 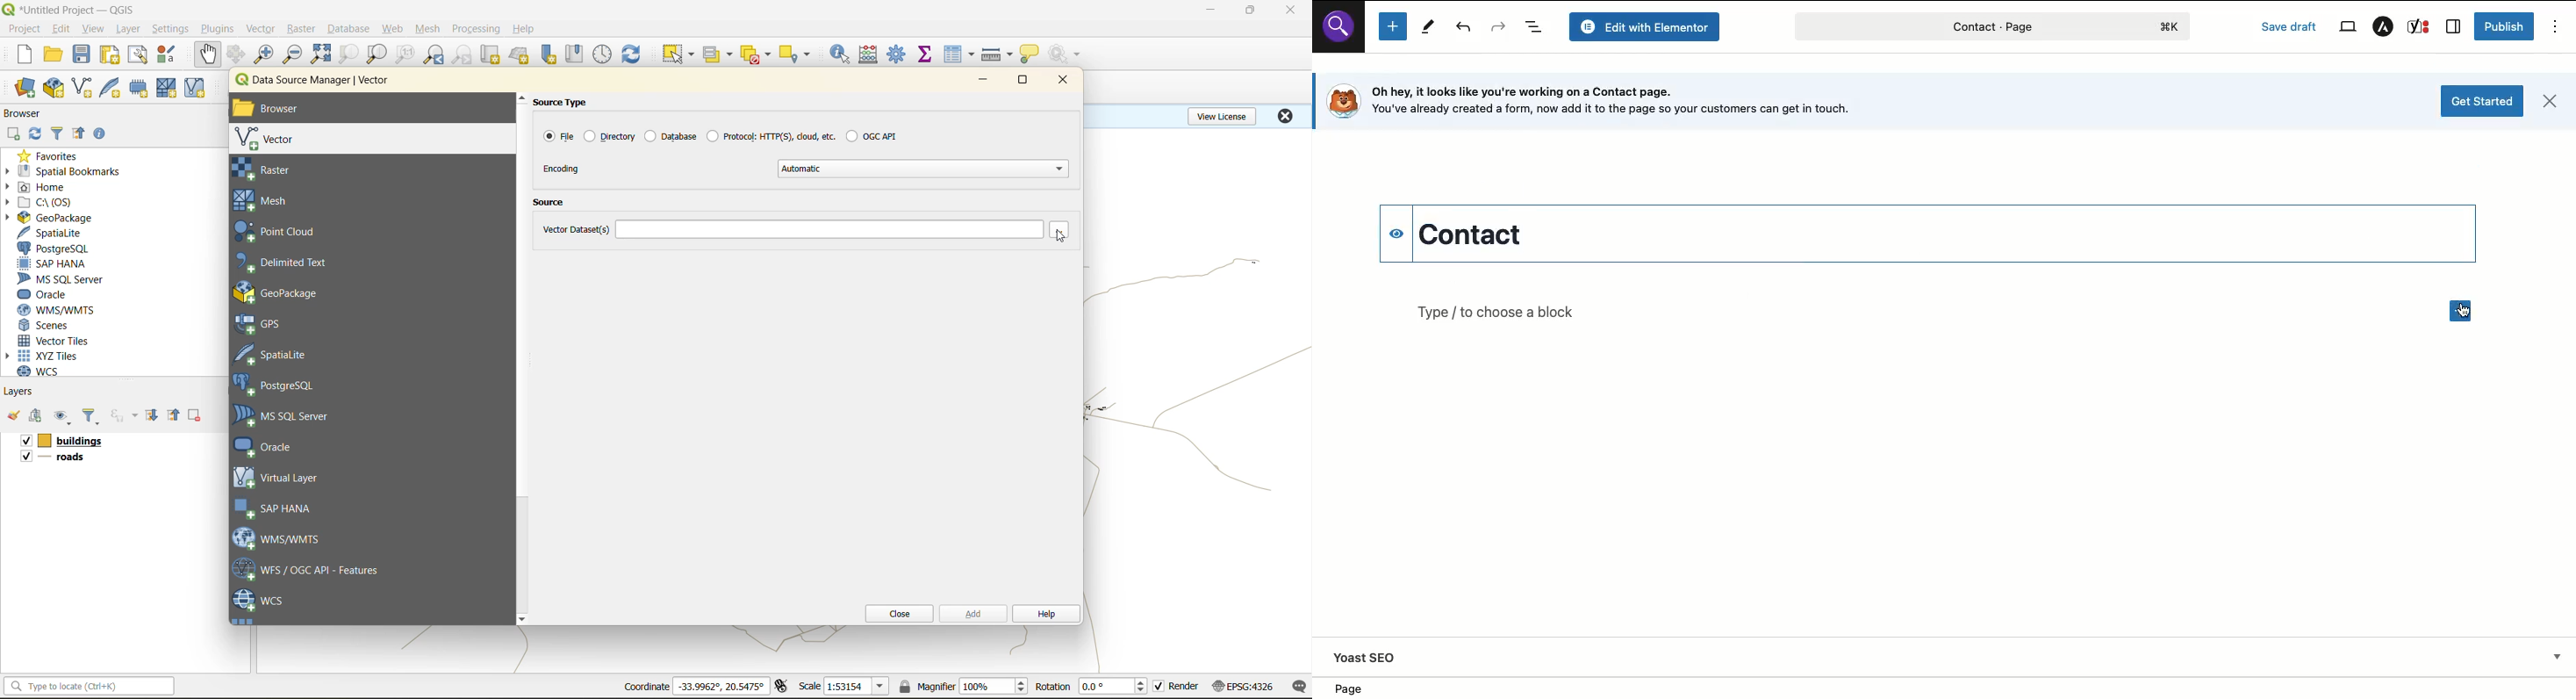 I want to click on manage map, so click(x=64, y=417).